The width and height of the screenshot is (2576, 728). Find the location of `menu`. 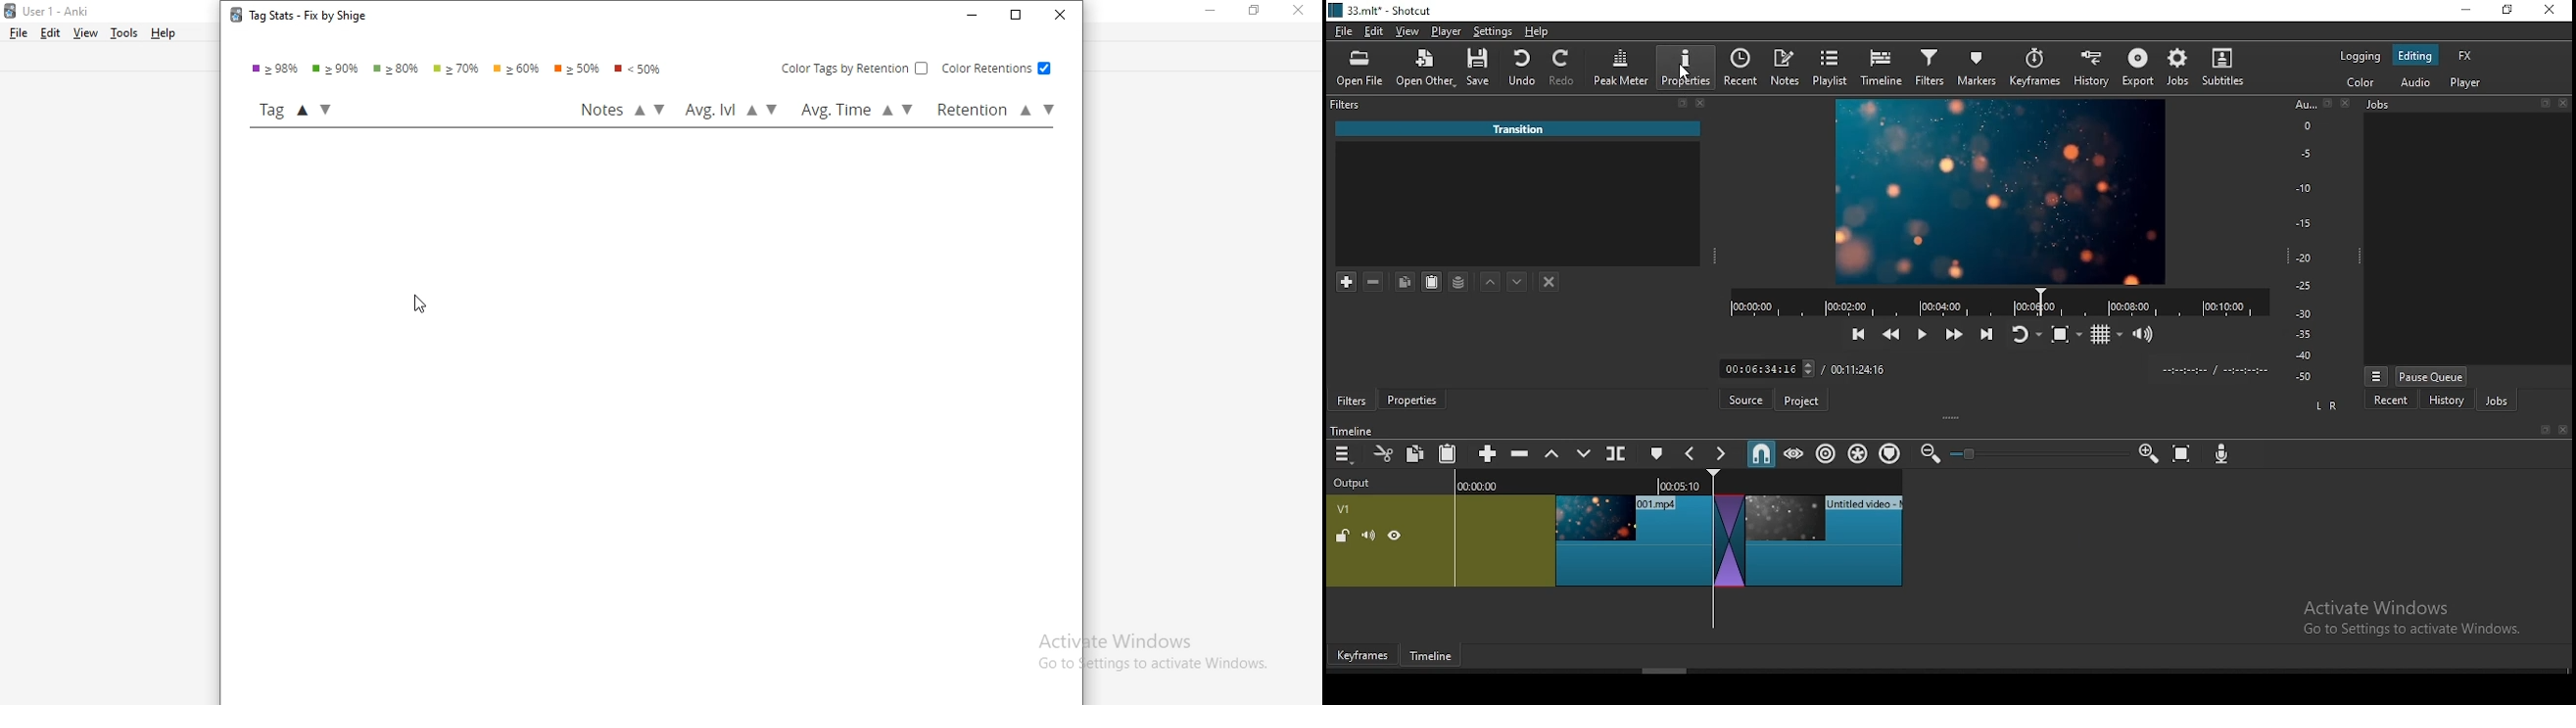

menu is located at coordinates (1343, 454).